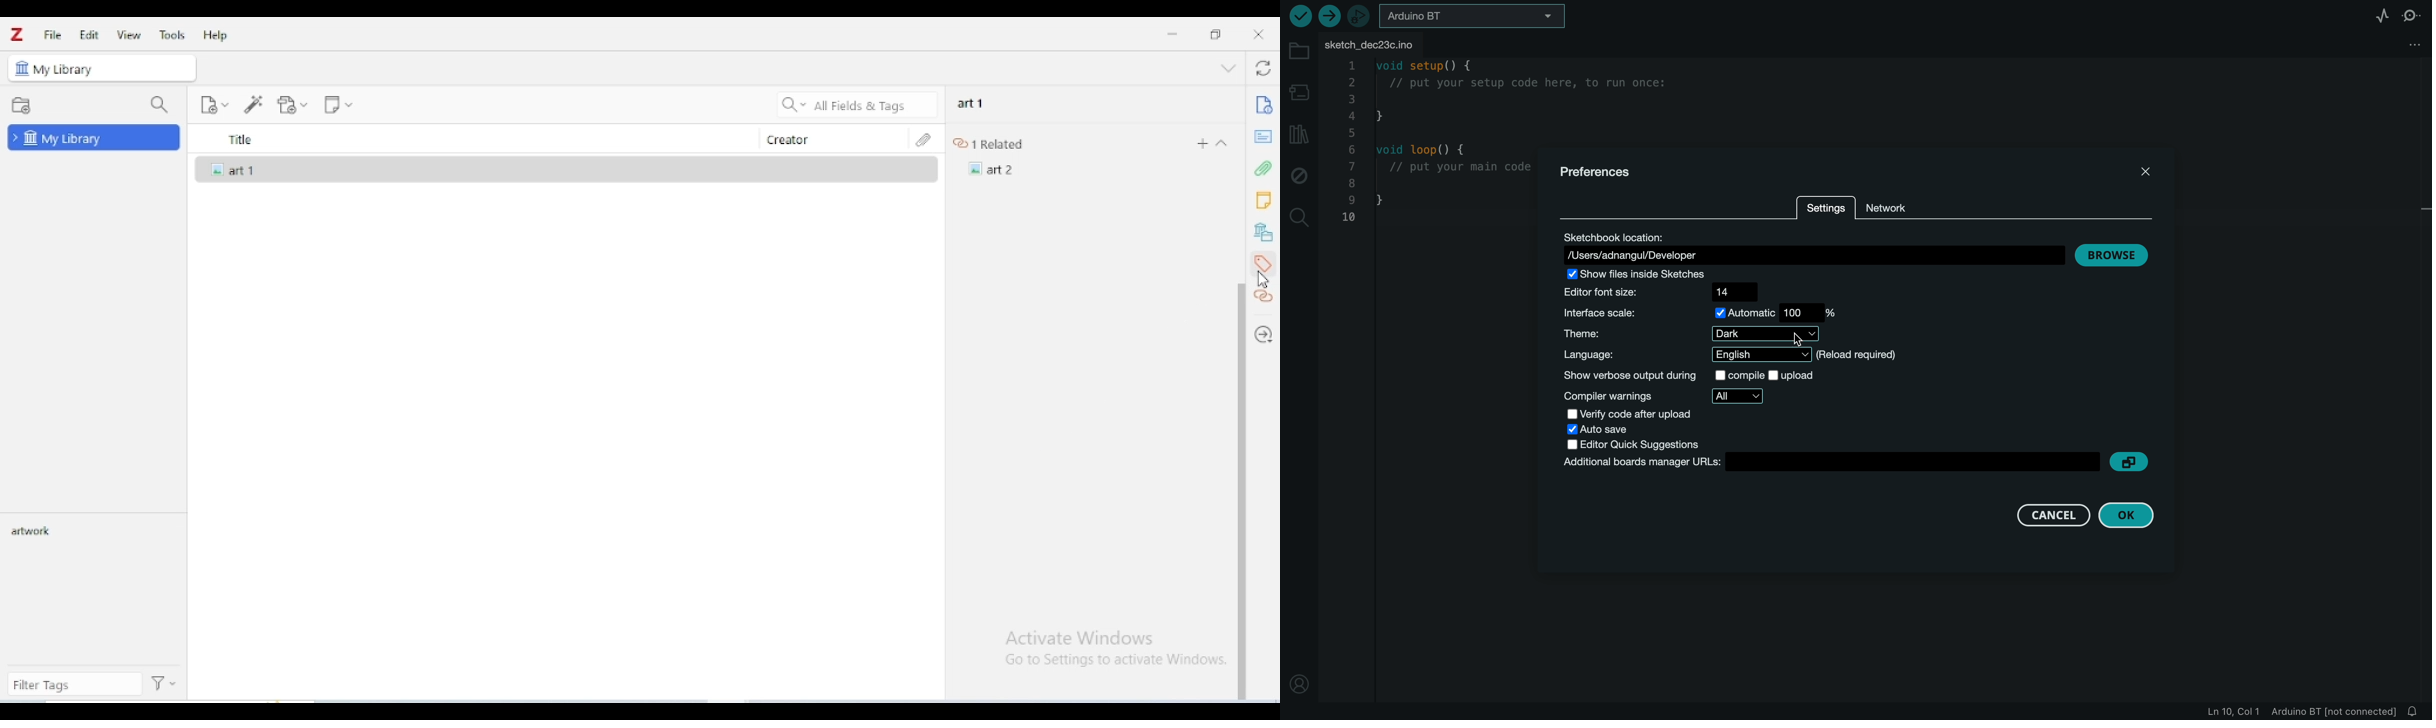 The image size is (2436, 728). Describe the element at coordinates (17, 35) in the screenshot. I see `logo` at that location.